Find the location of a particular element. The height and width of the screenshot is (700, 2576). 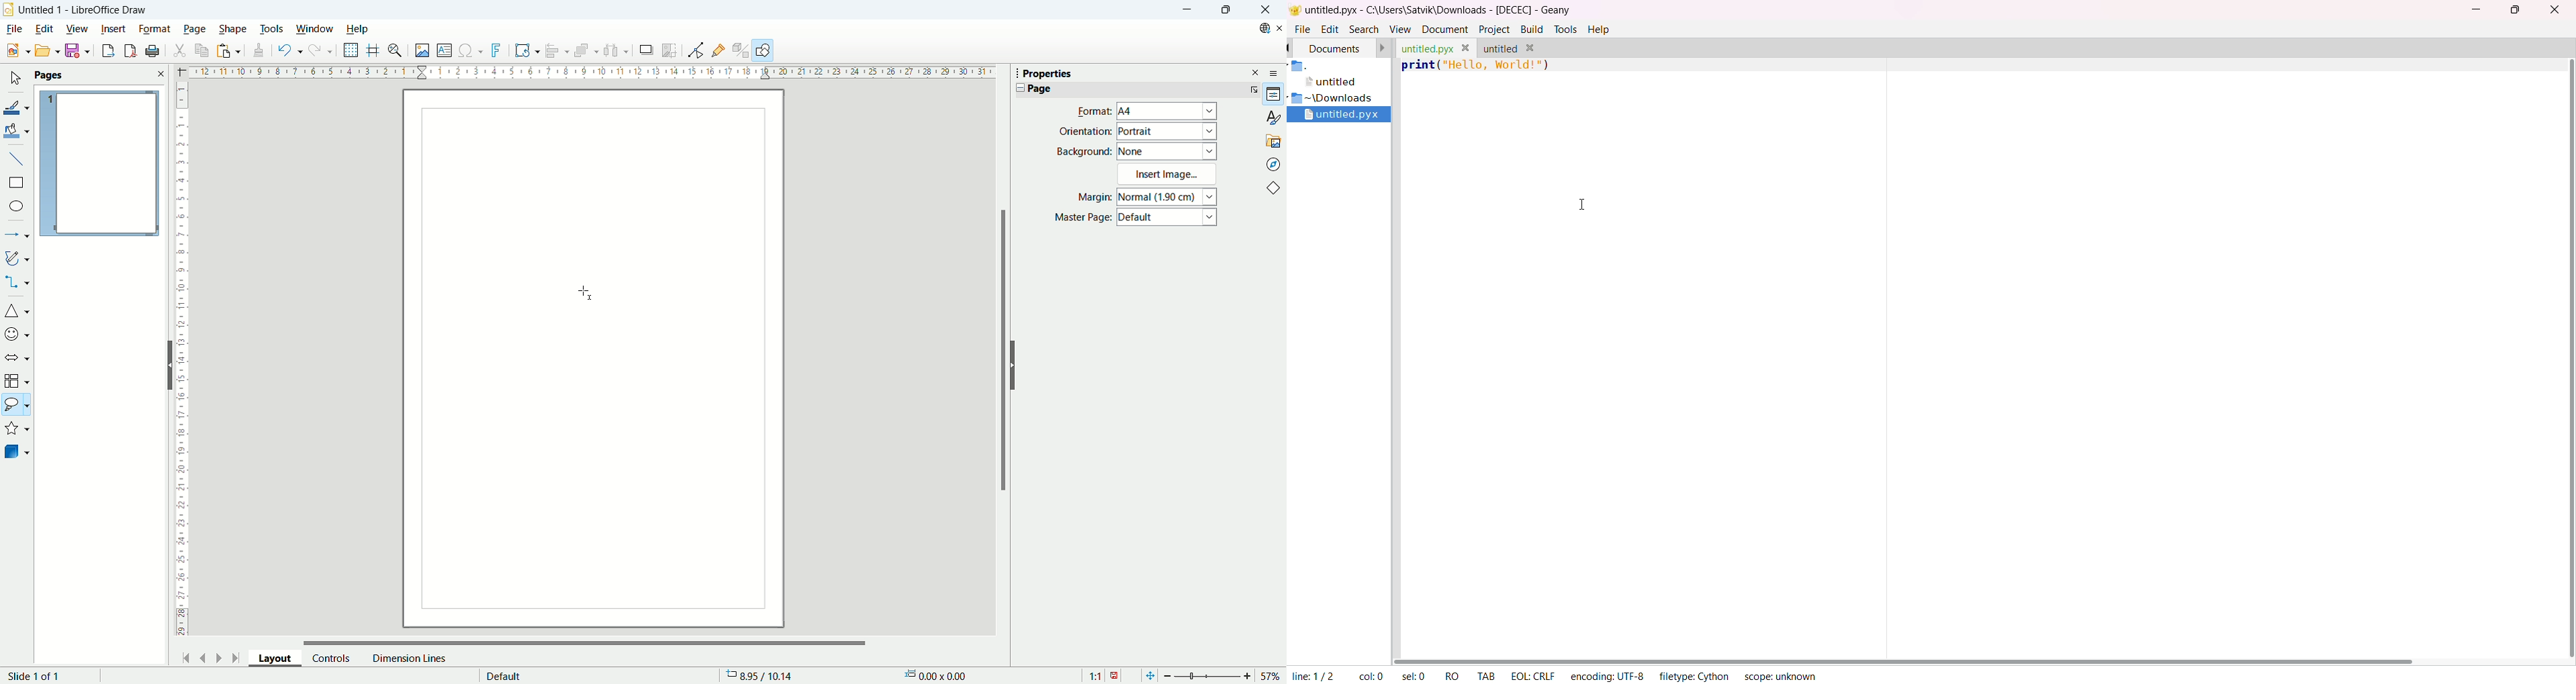

stars and banners is located at coordinates (17, 430).